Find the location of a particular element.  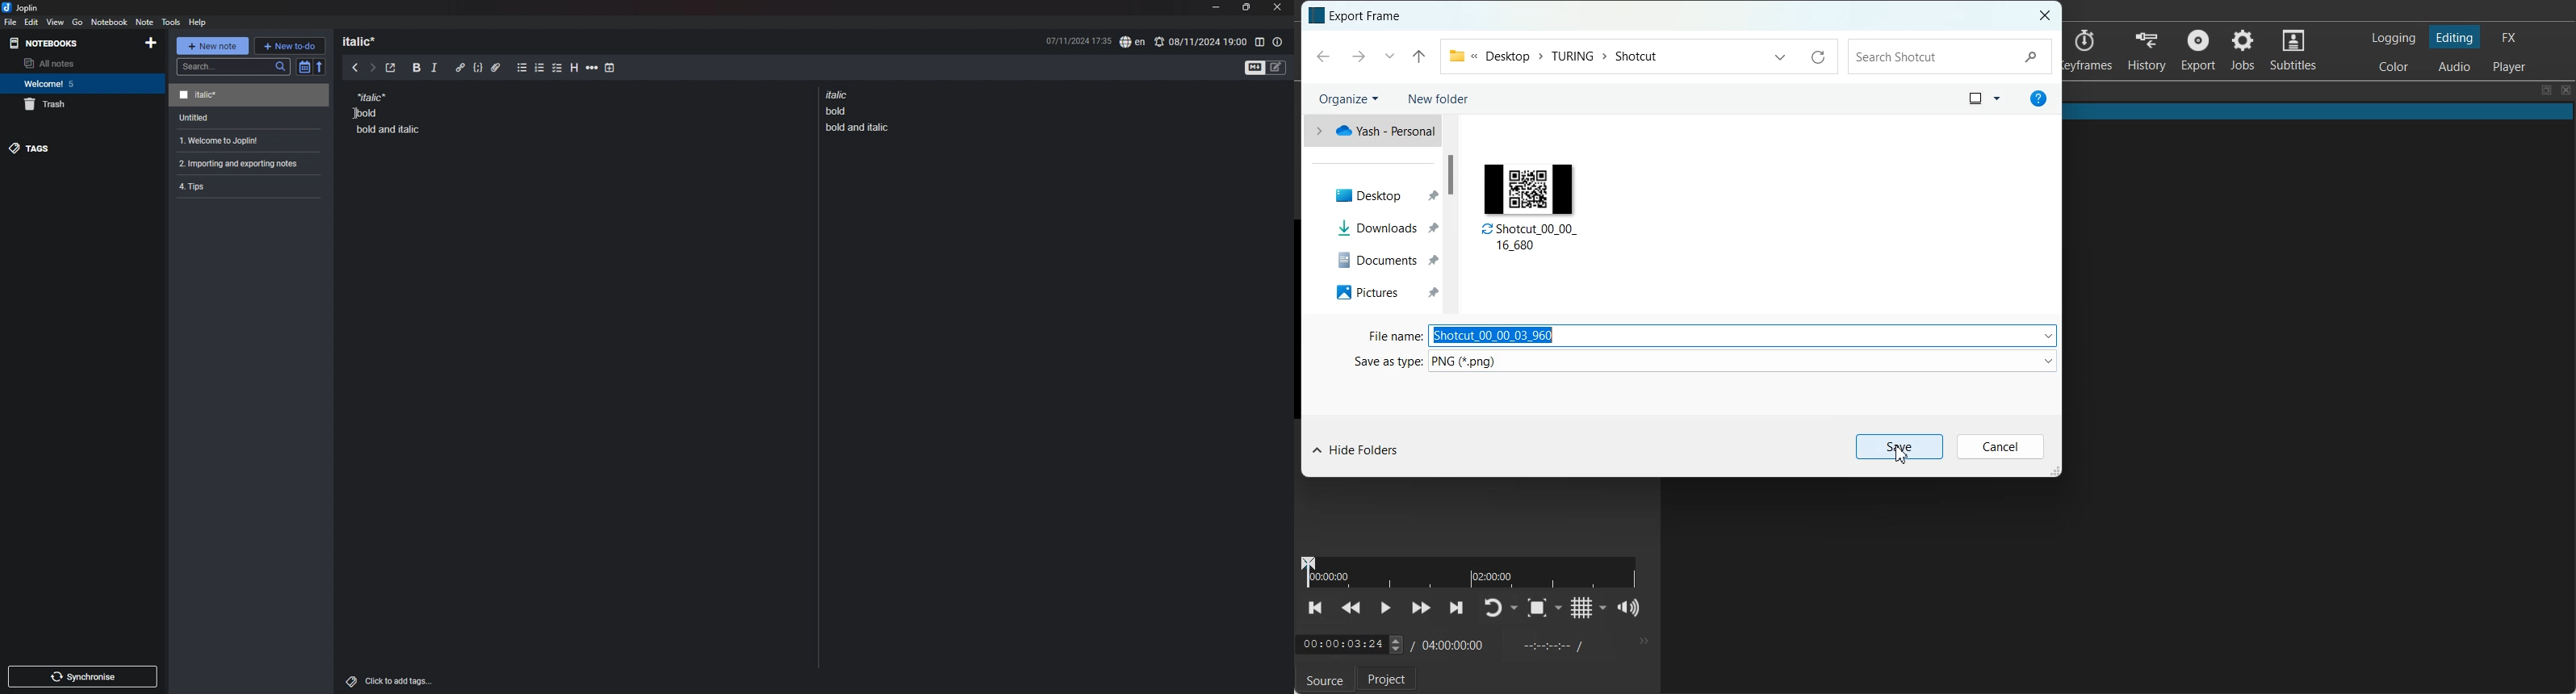

note is located at coordinates (388, 112).